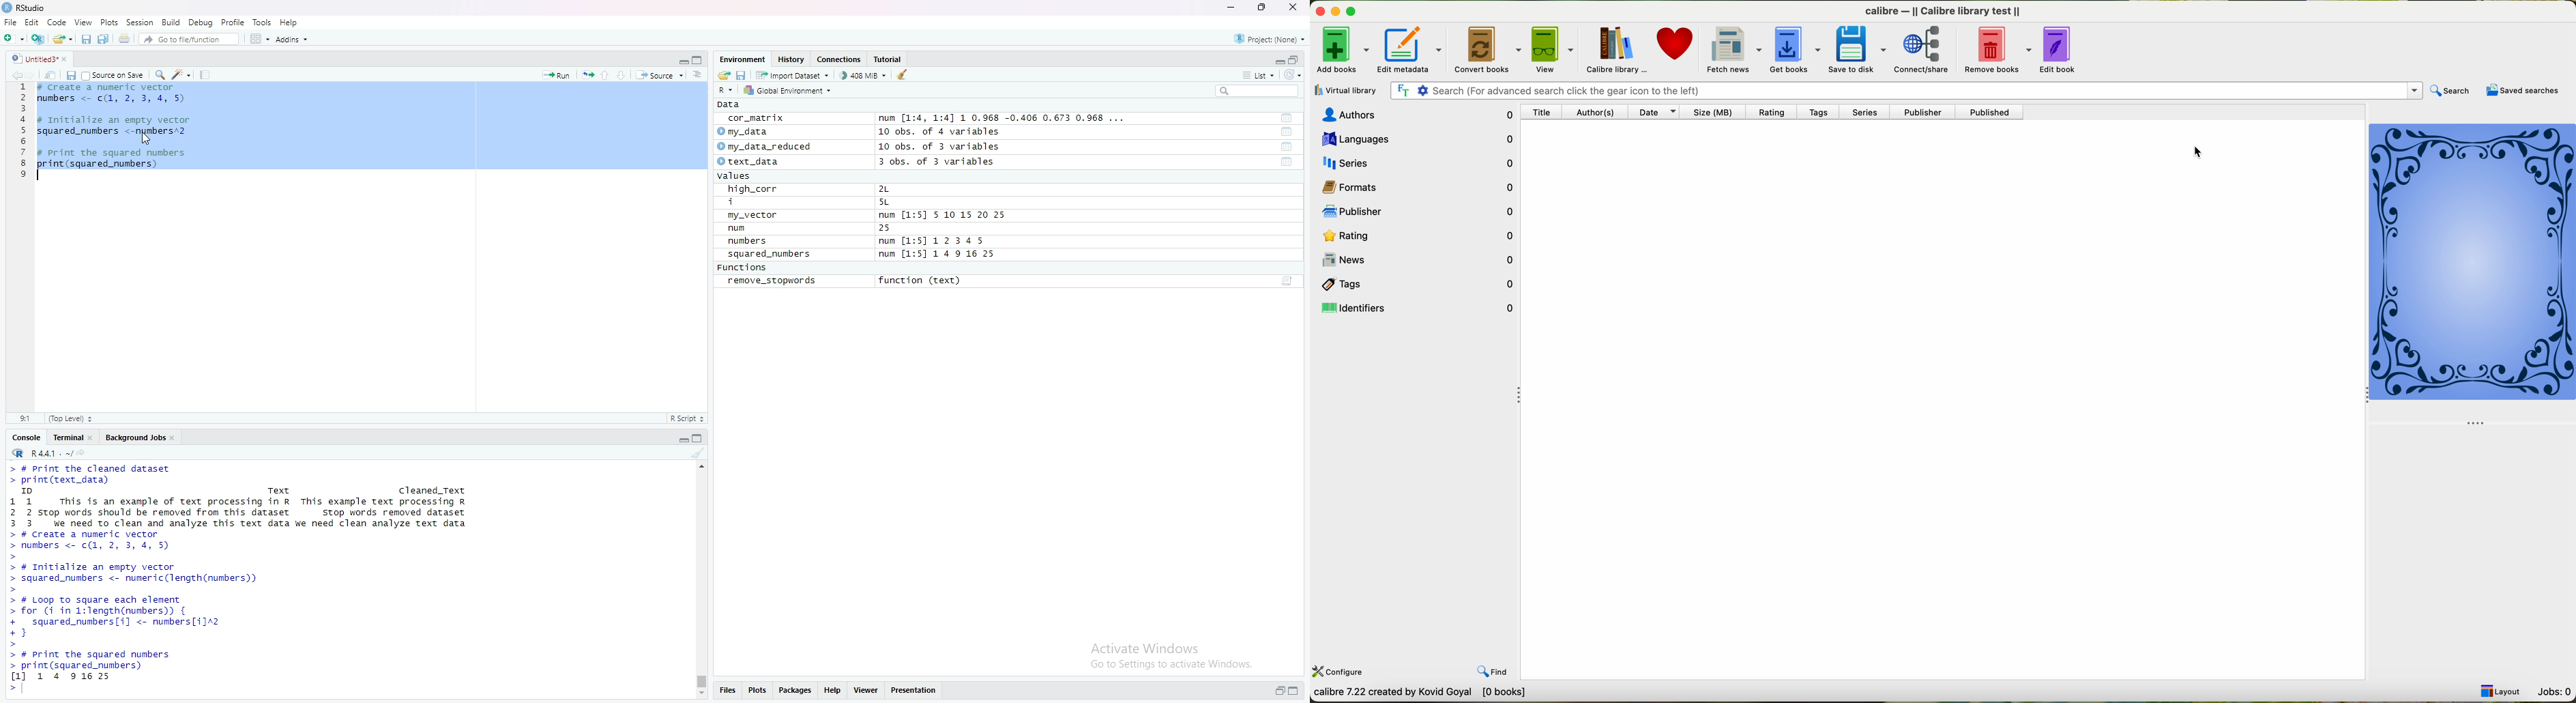 This screenshot has height=728, width=2576. What do you see at coordinates (866, 691) in the screenshot?
I see `Viewer` at bounding box center [866, 691].